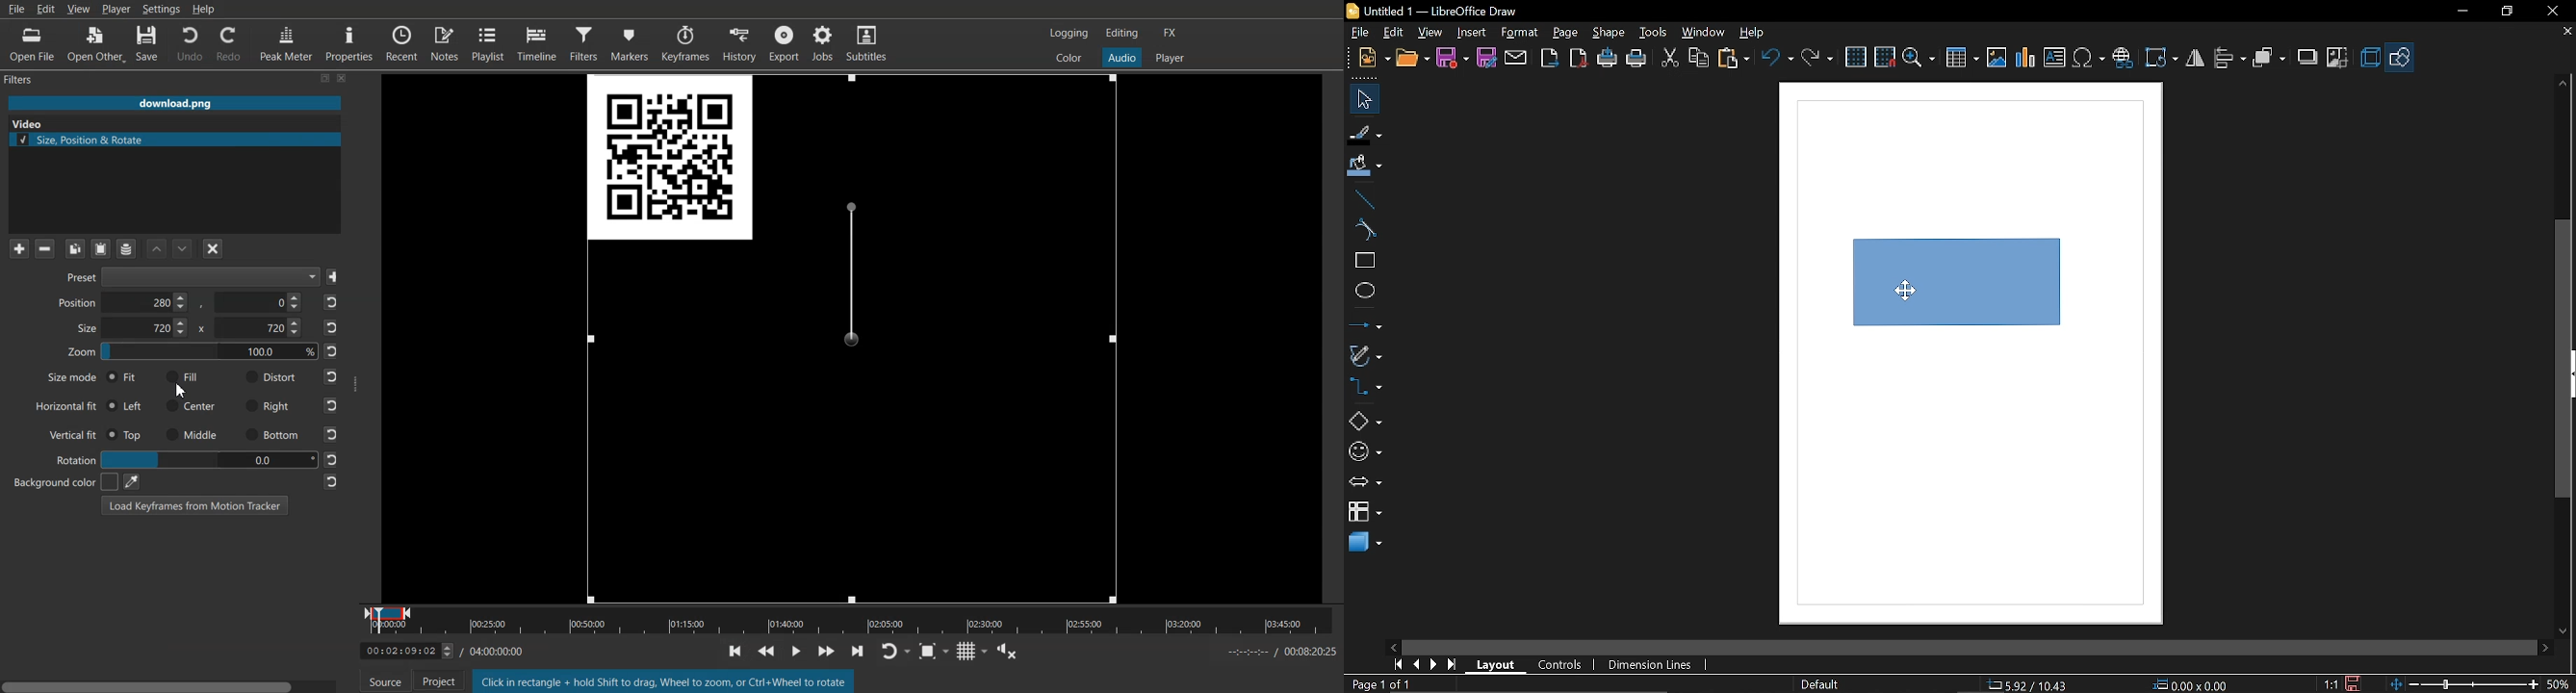 This screenshot has height=700, width=2576. What do you see at coordinates (2544, 648) in the screenshot?
I see `Move right` at bounding box center [2544, 648].